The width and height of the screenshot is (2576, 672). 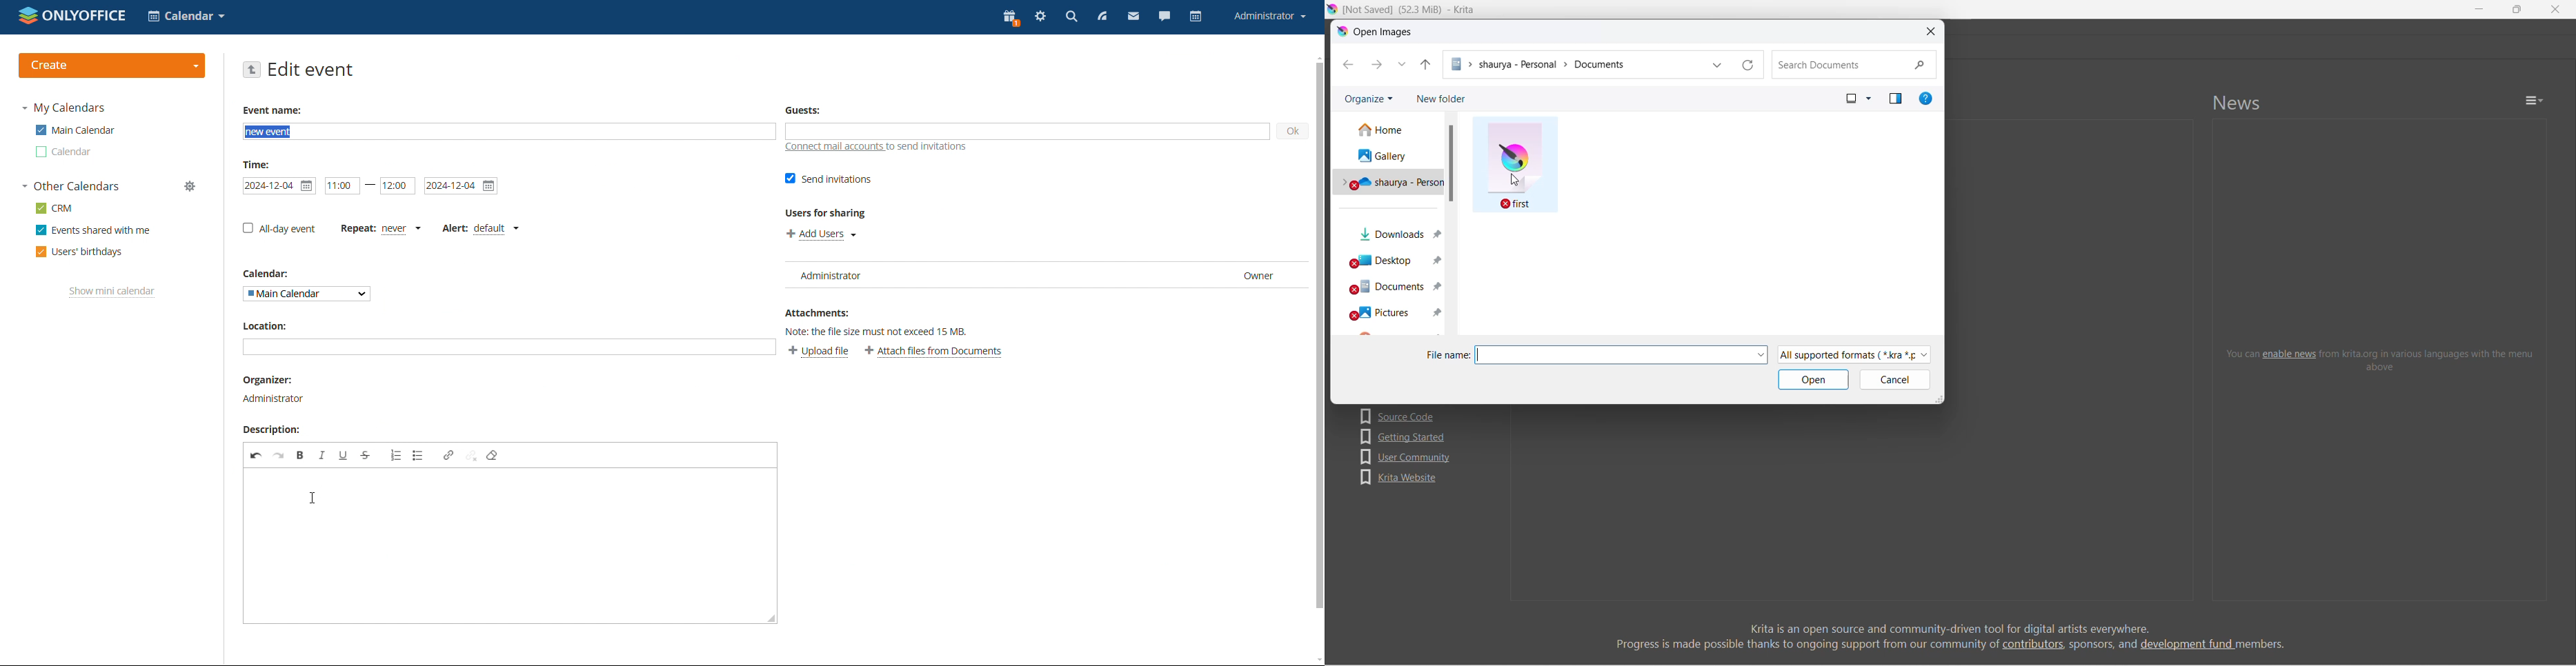 What do you see at coordinates (78, 252) in the screenshot?
I see `users' birthdays` at bounding box center [78, 252].